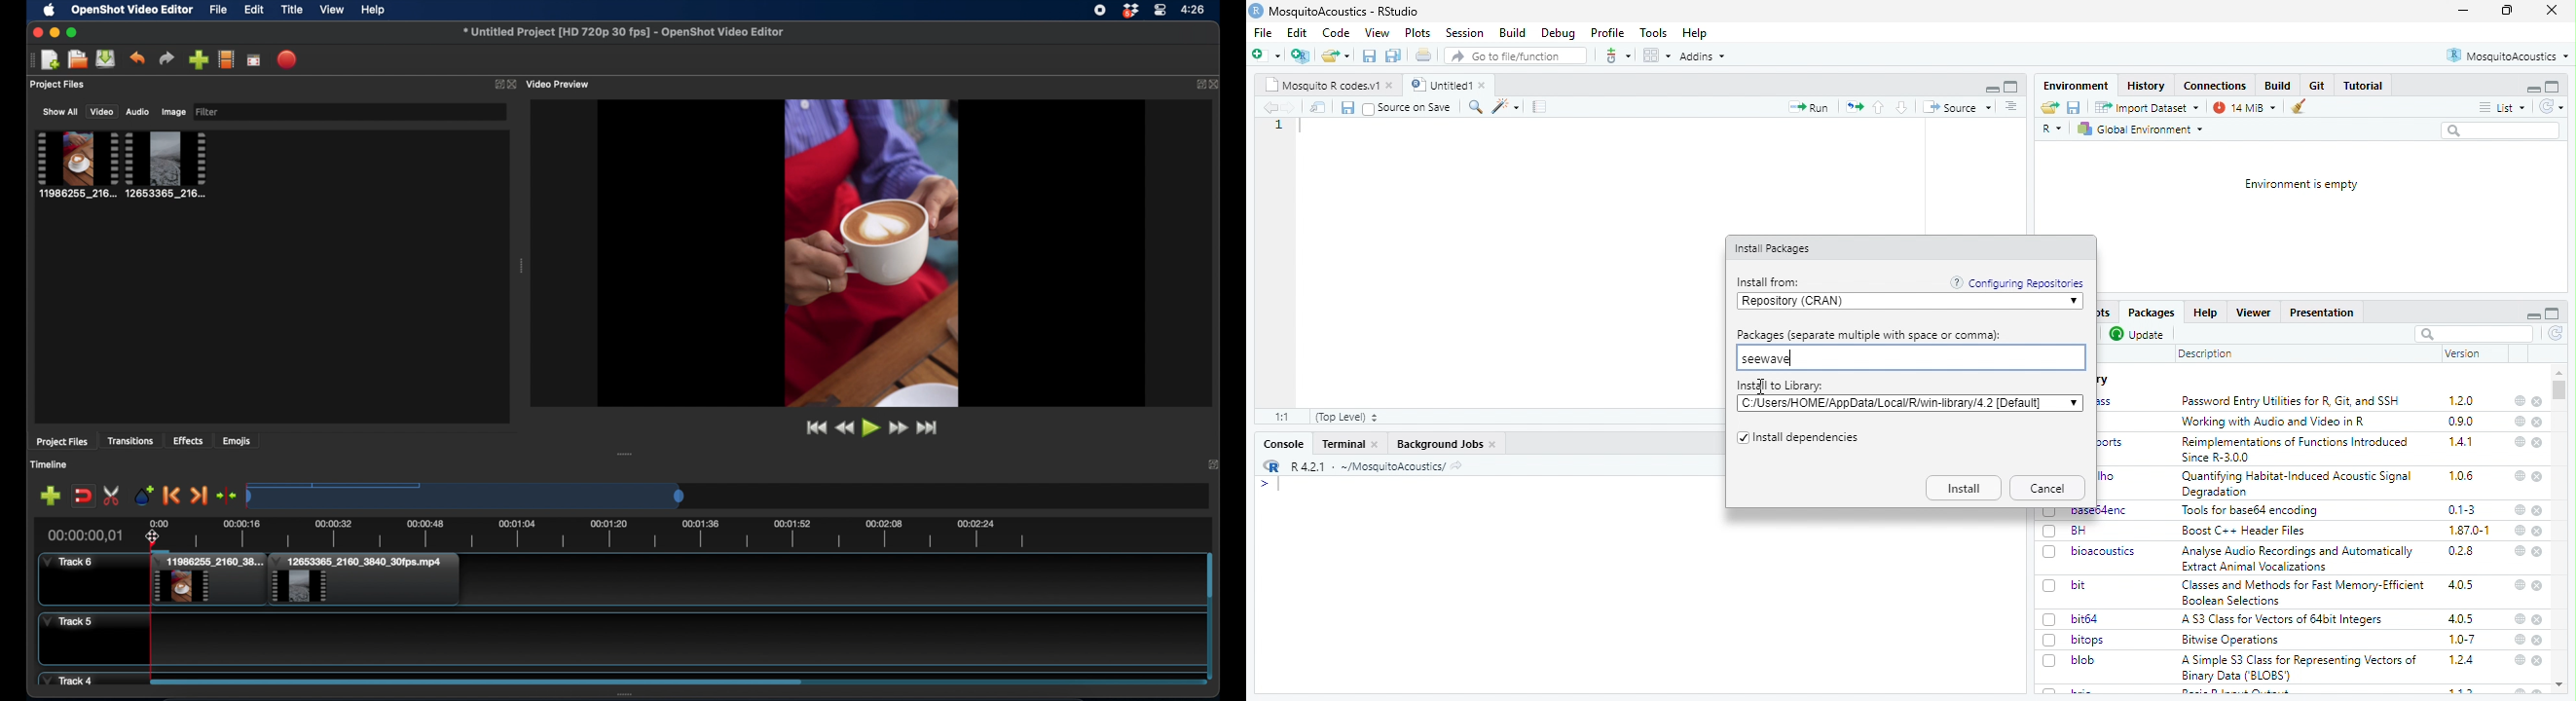 The width and height of the screenshot is (2576, 728). What do you see at coordinates (1290, 108) in the screenshot?
I see `forward` at bounding box center [1290, 108].